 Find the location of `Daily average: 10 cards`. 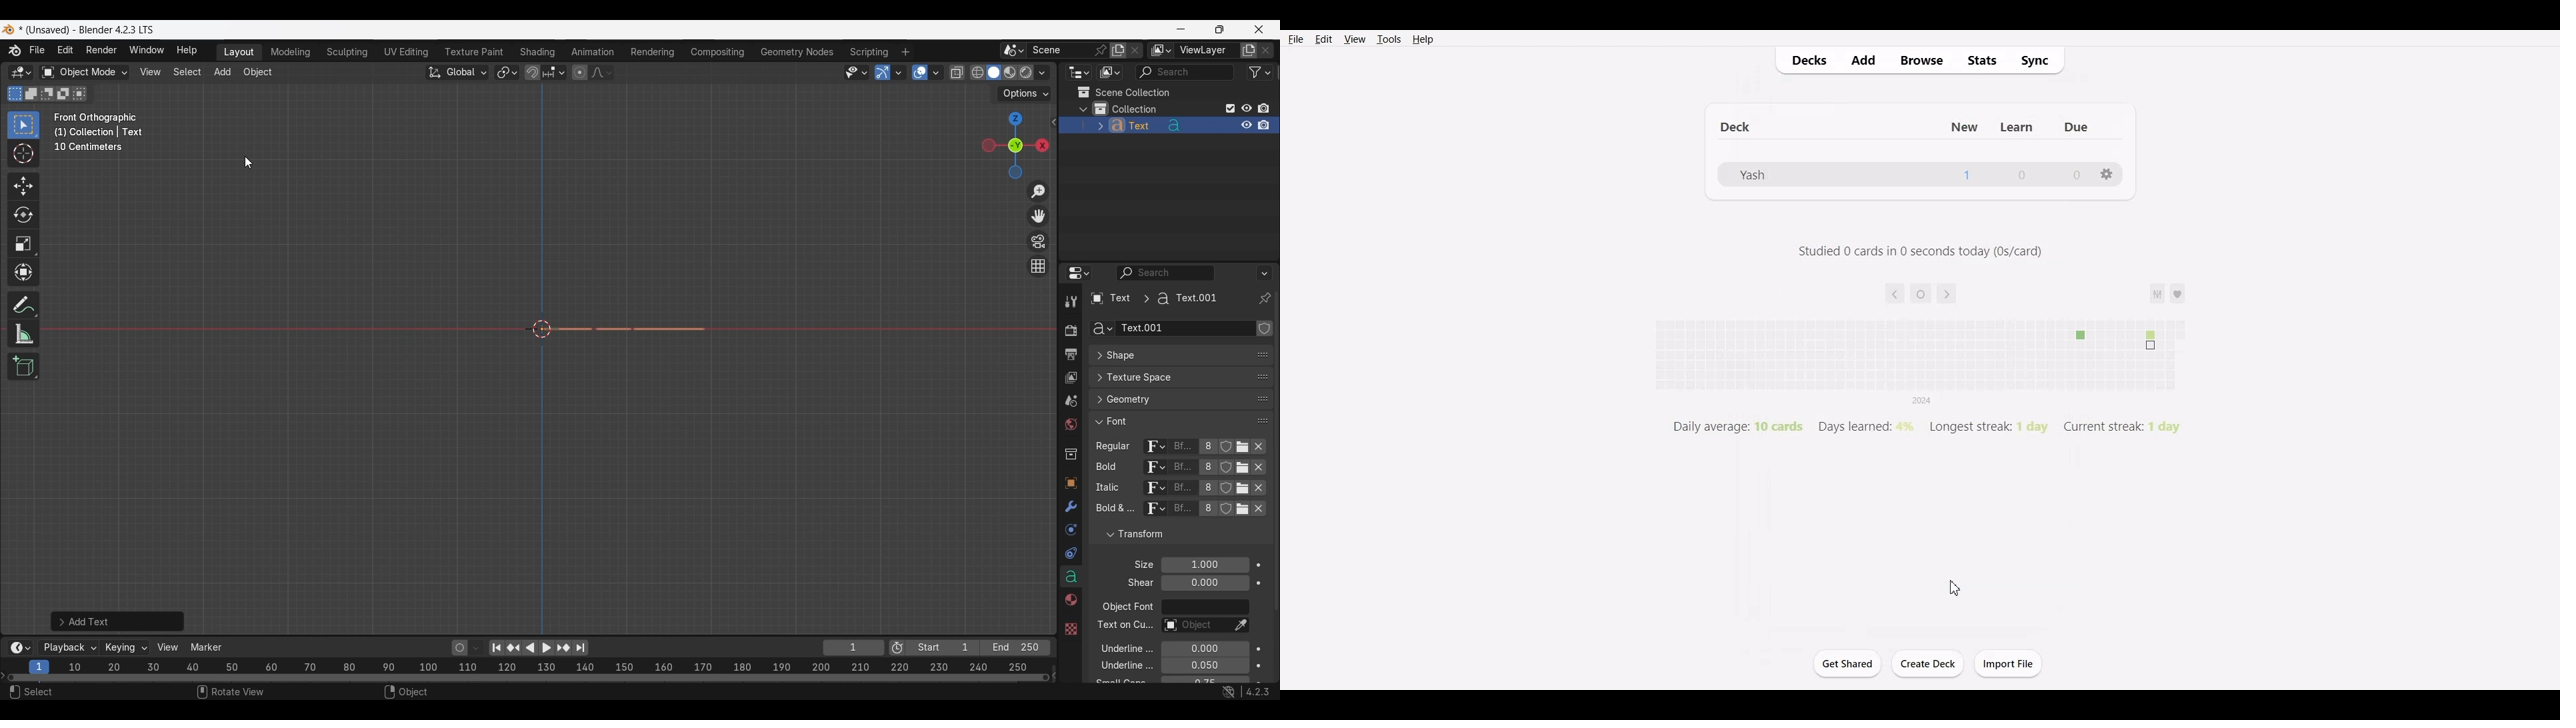

Daily average: 10 cards is located at coordinates (1735, 427).